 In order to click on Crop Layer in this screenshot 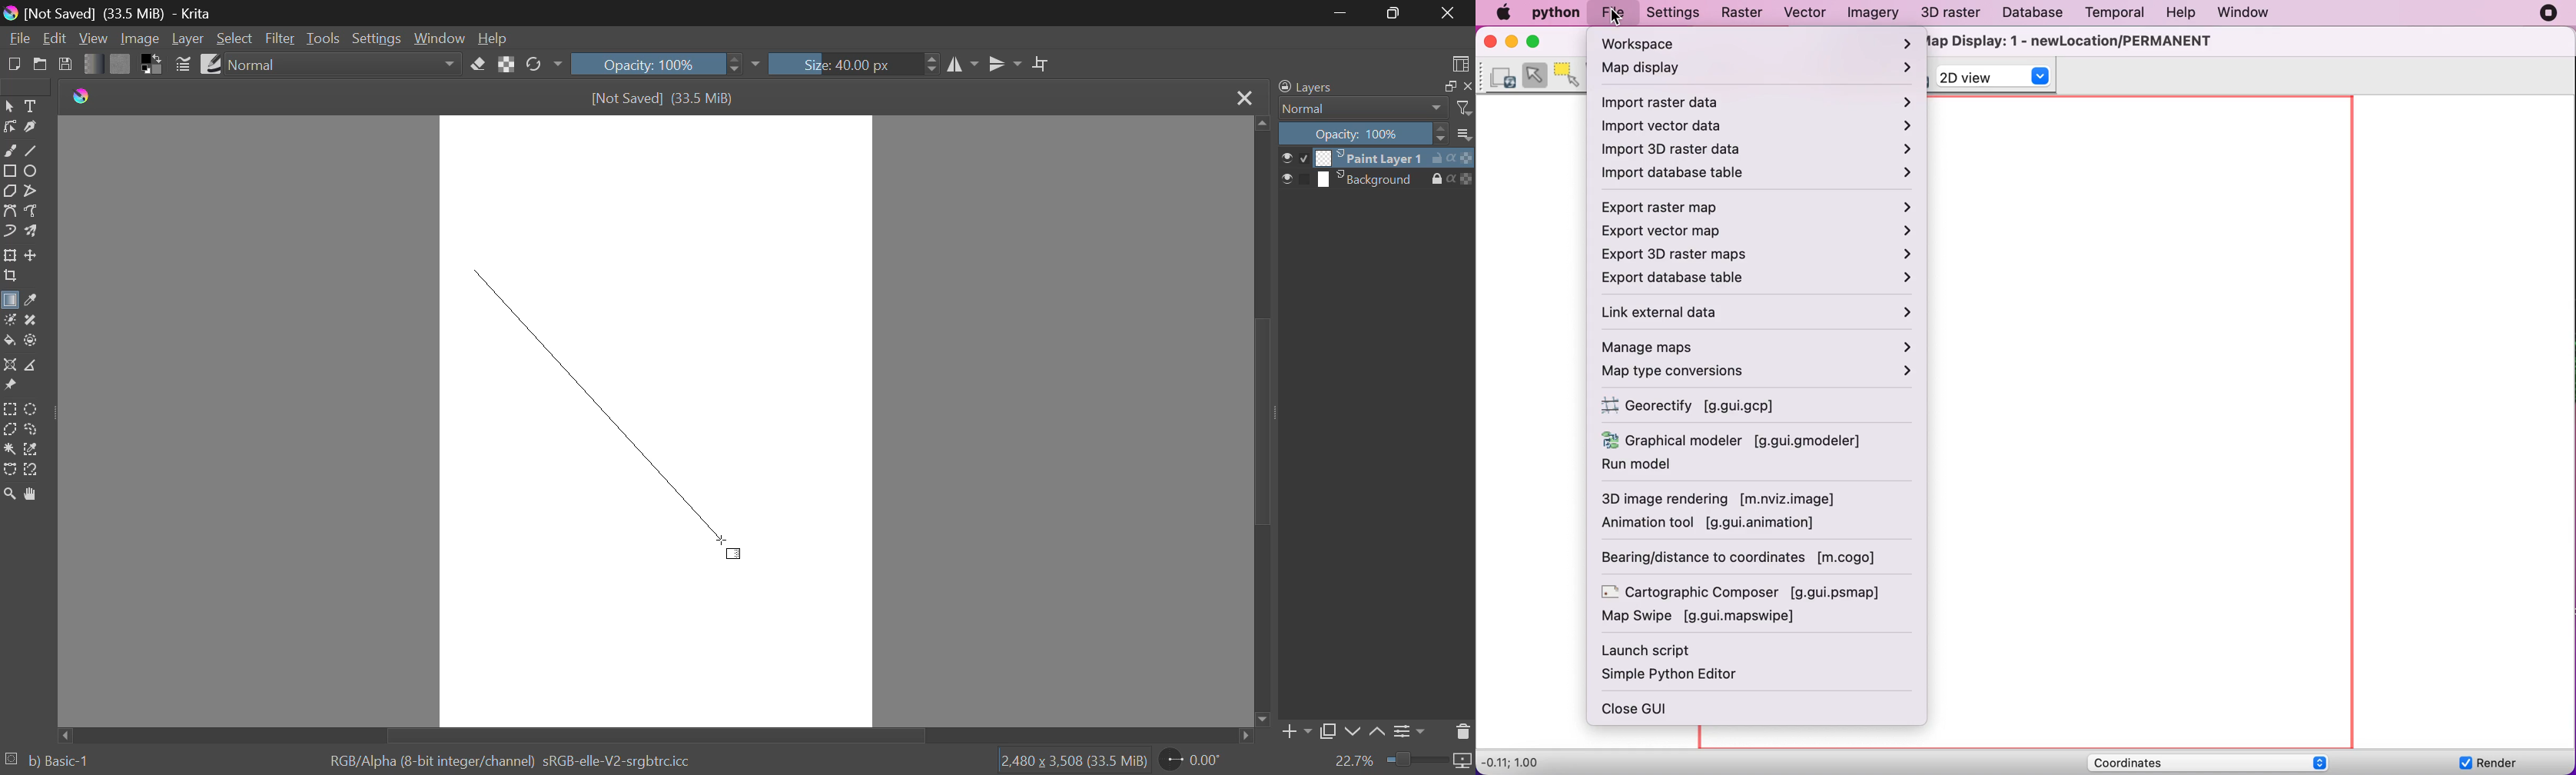, I will do `click(9, 278)`.